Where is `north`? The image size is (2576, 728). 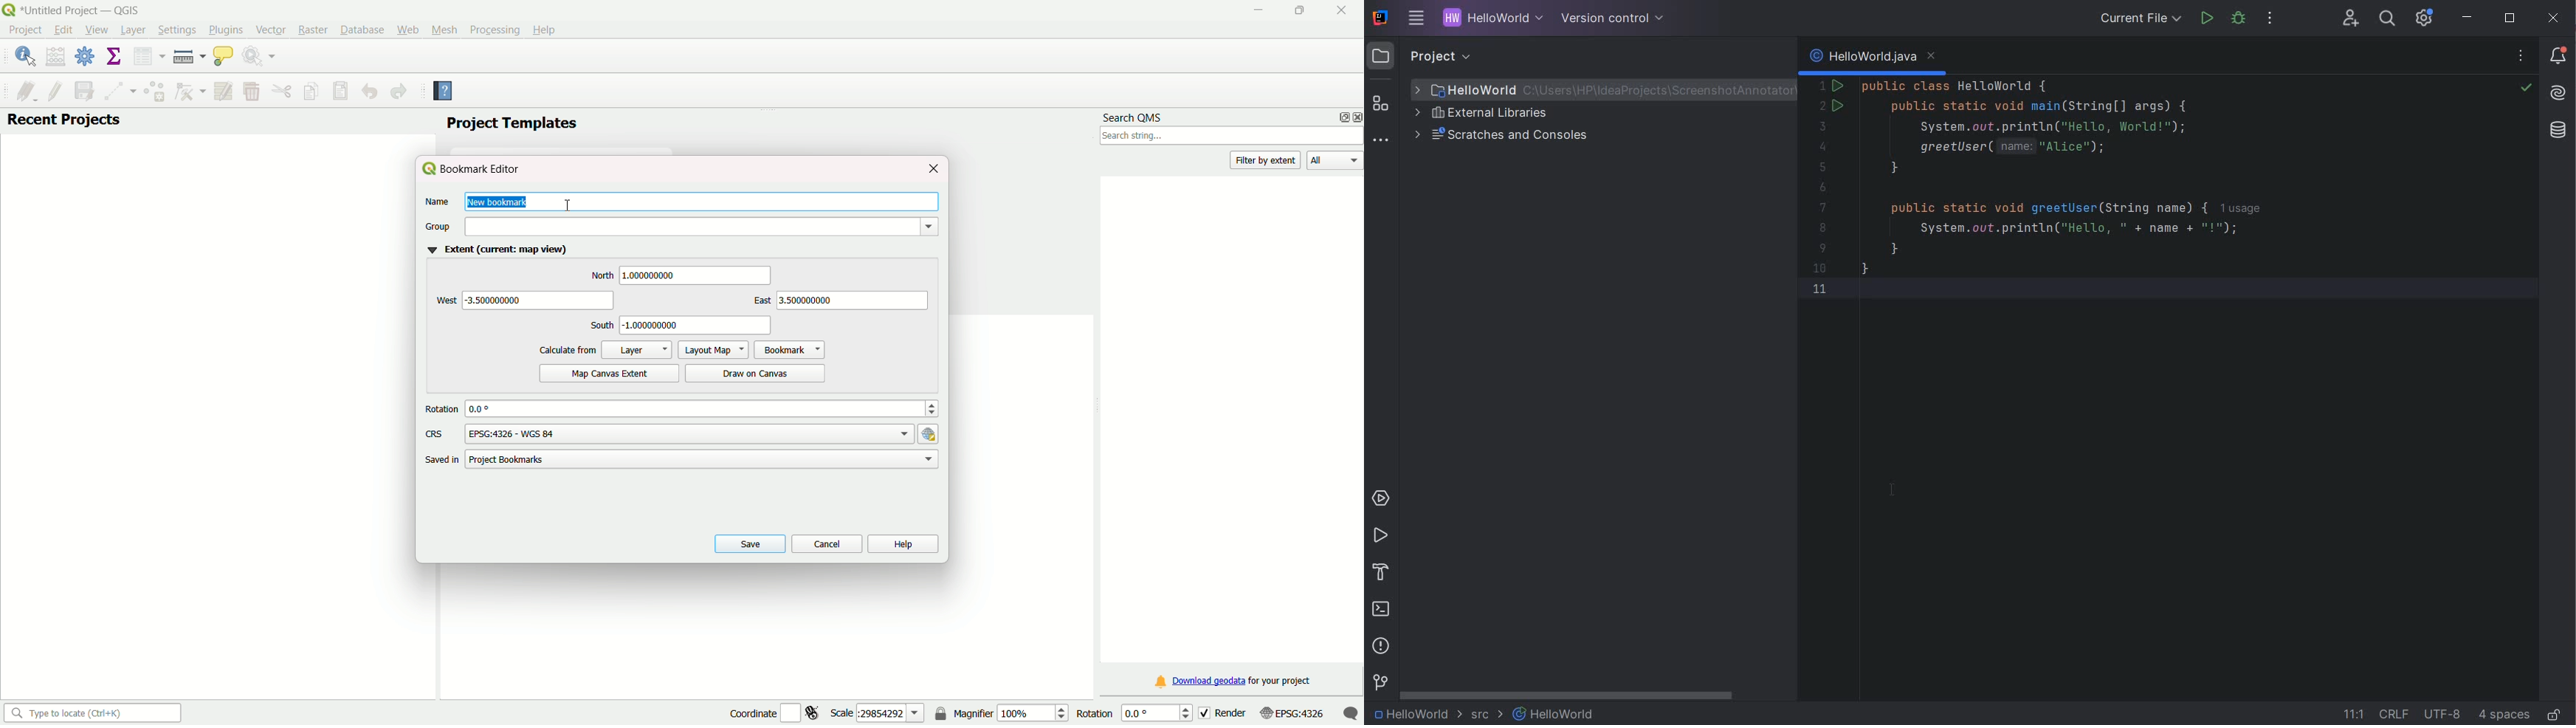
north is located at coordinates (601, 276).